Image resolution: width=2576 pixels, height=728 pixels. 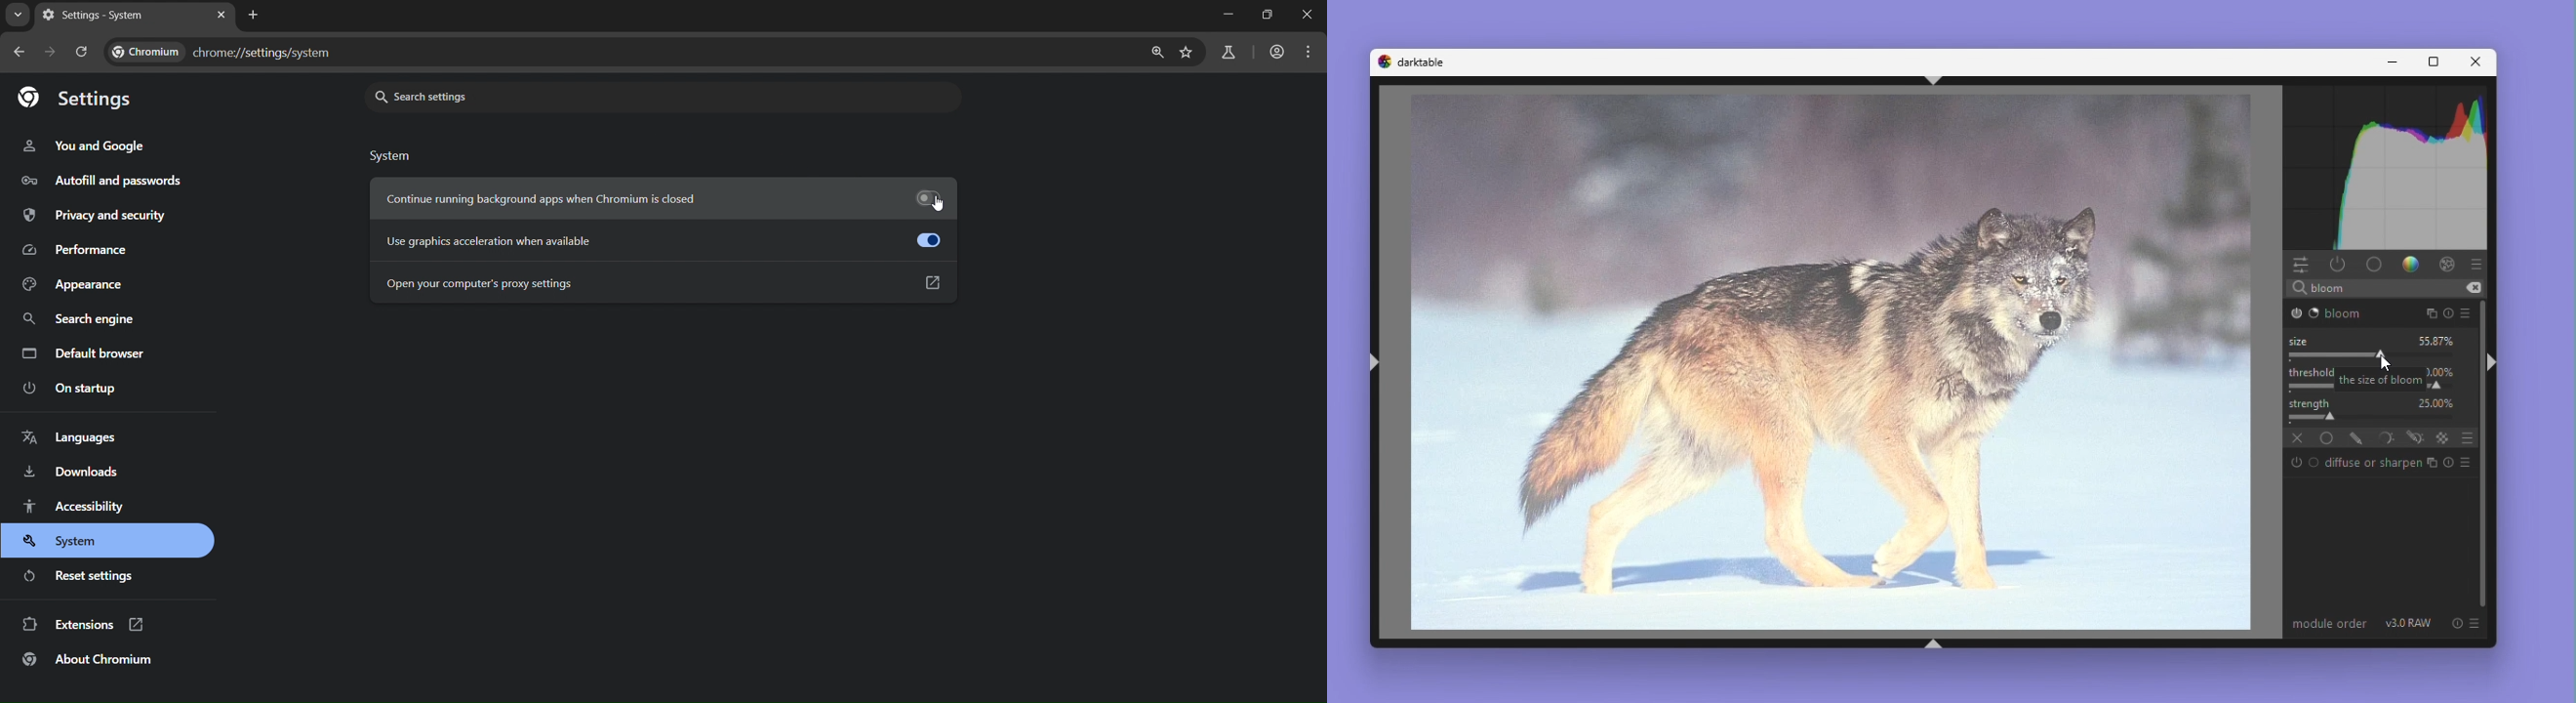 What do you see at coordinates (2376, 356) in the screenshot?
I see `adjustment slider` at bounding box center [2376, 356].